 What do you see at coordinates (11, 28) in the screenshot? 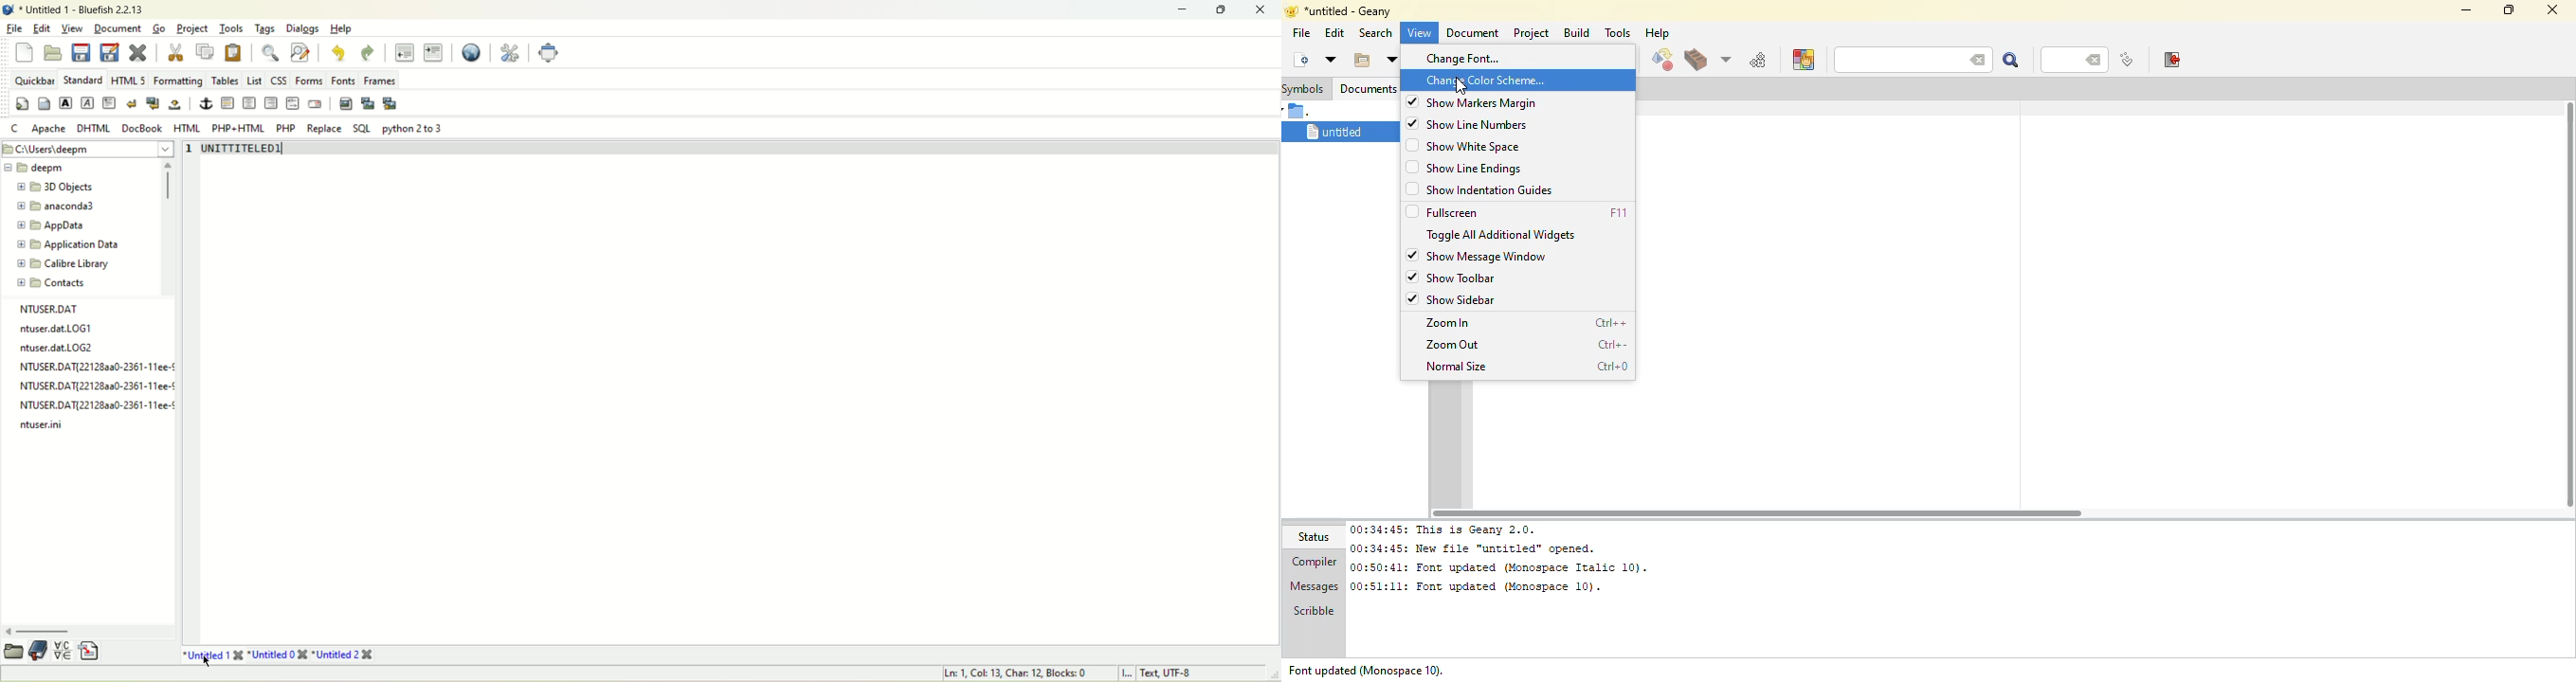
I see `file ` at bounding box center [11, 28].